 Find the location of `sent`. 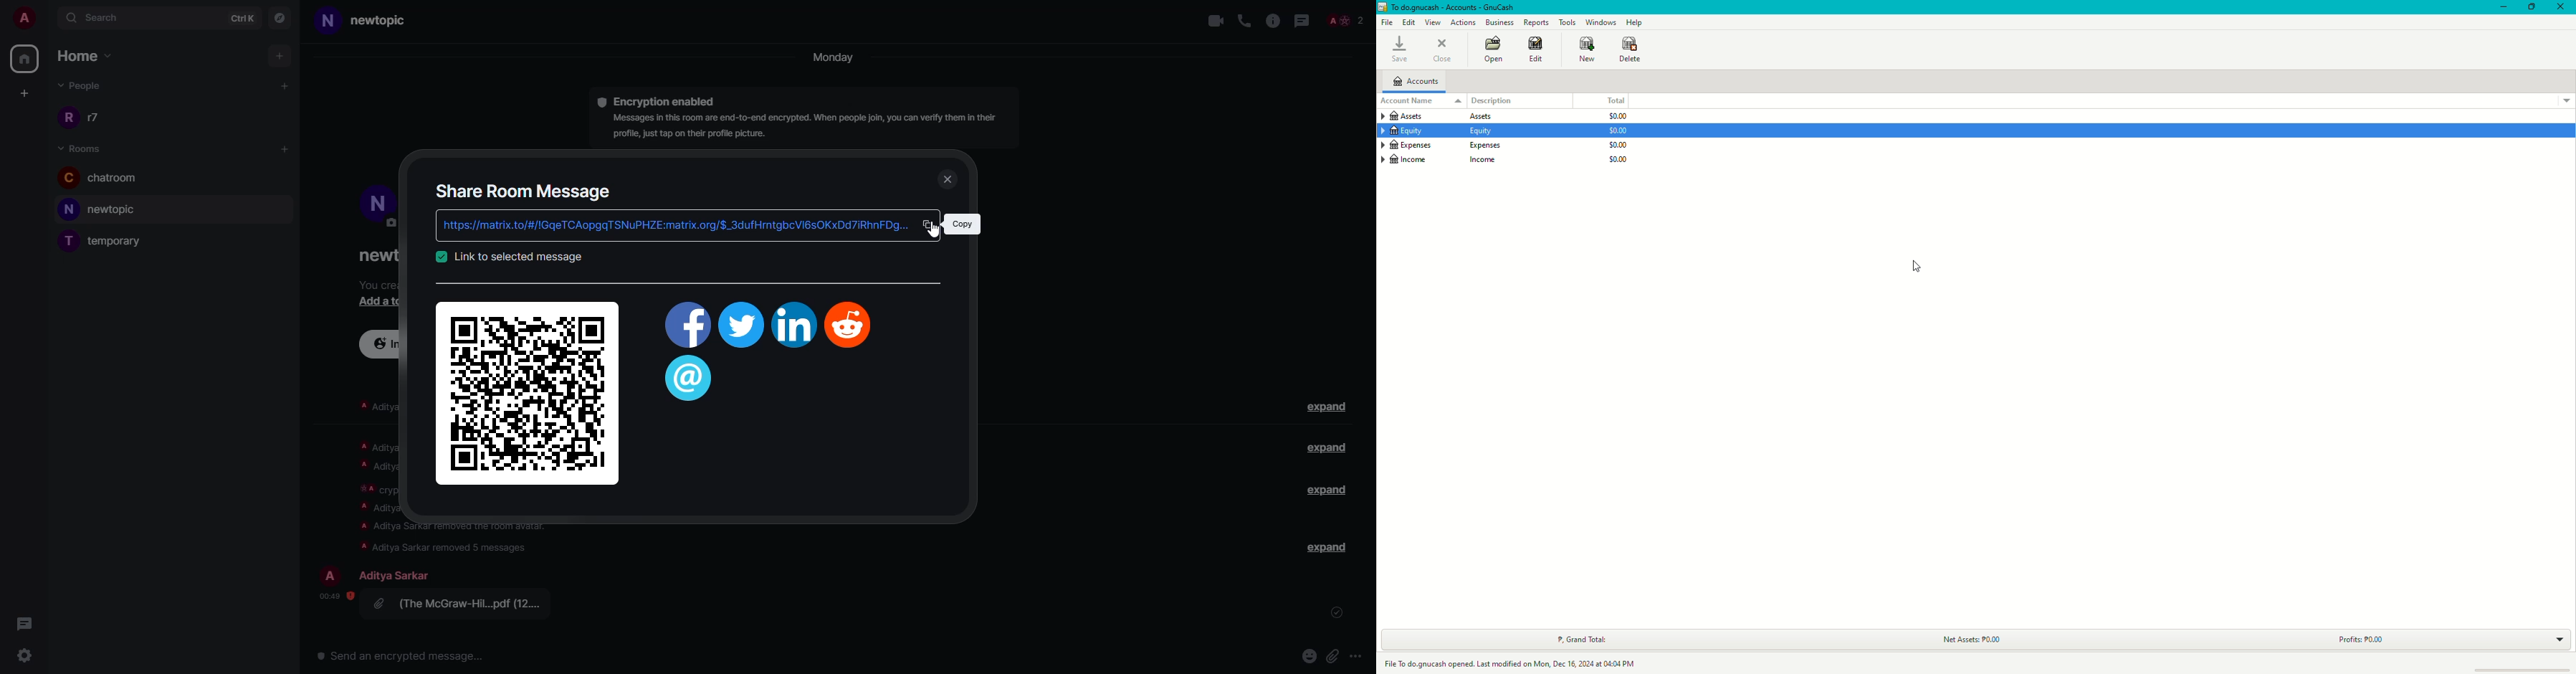

sent is located at coordinates (1338, 613).